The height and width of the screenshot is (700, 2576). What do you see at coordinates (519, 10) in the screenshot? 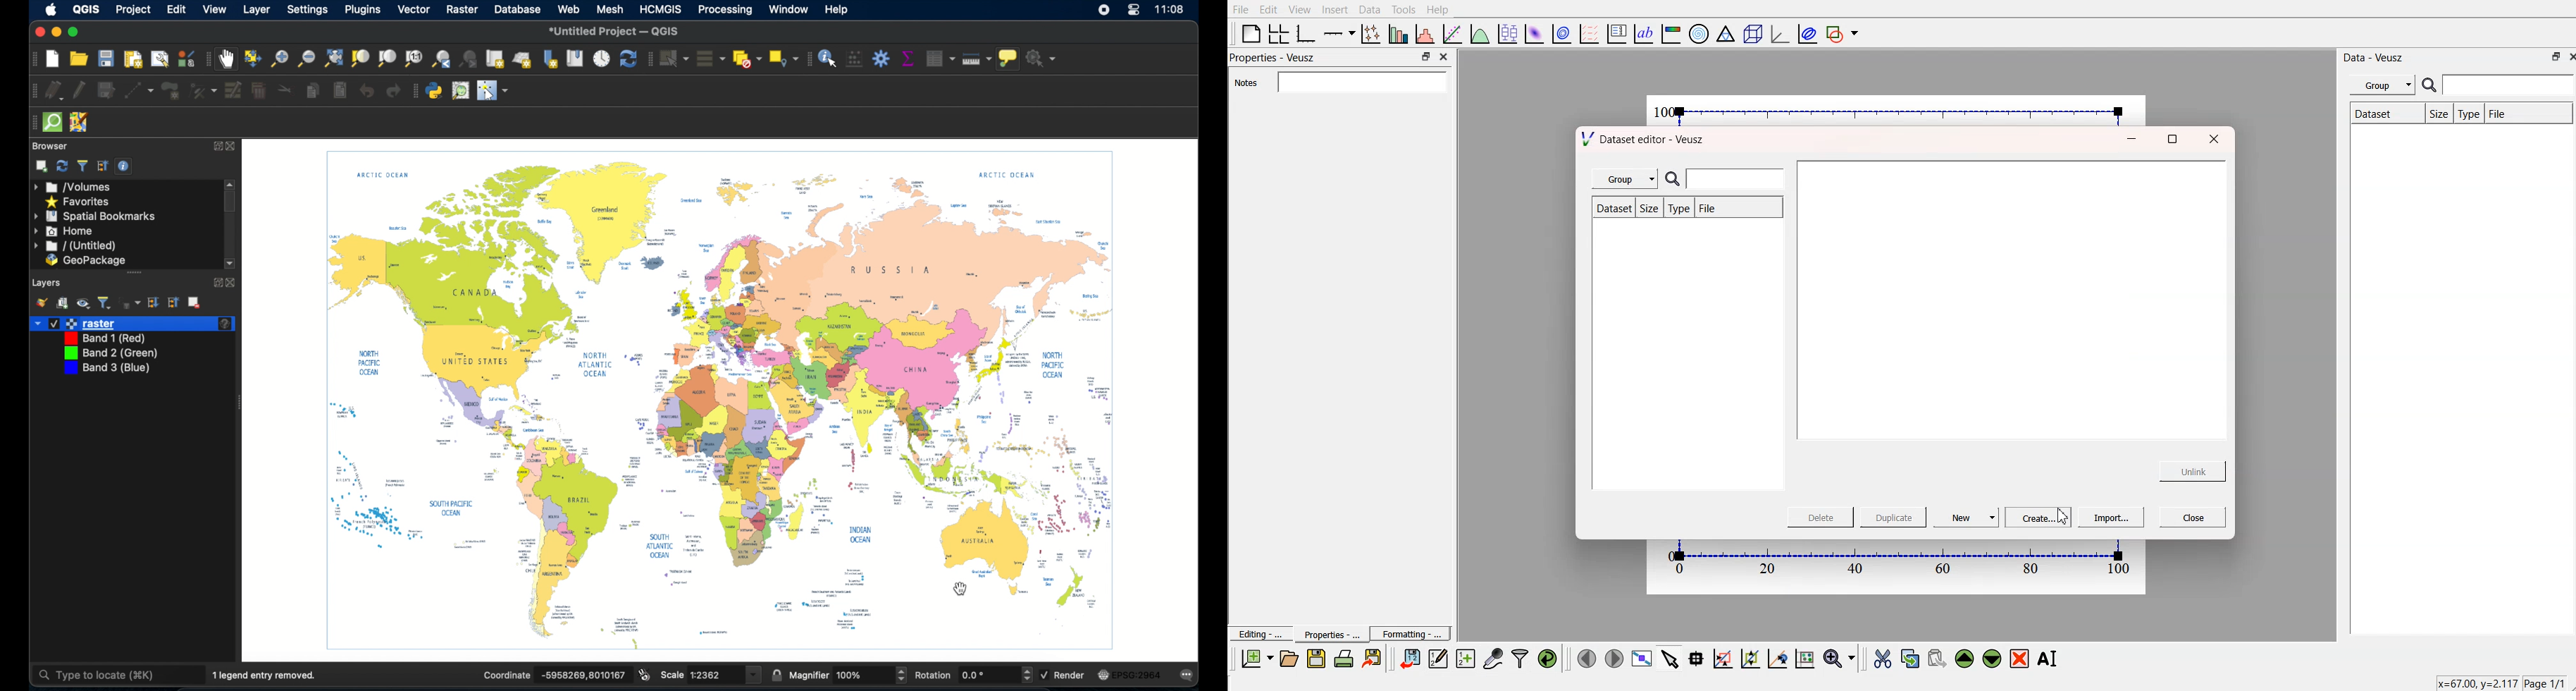
I see `database` at bounding box center [519, 10].